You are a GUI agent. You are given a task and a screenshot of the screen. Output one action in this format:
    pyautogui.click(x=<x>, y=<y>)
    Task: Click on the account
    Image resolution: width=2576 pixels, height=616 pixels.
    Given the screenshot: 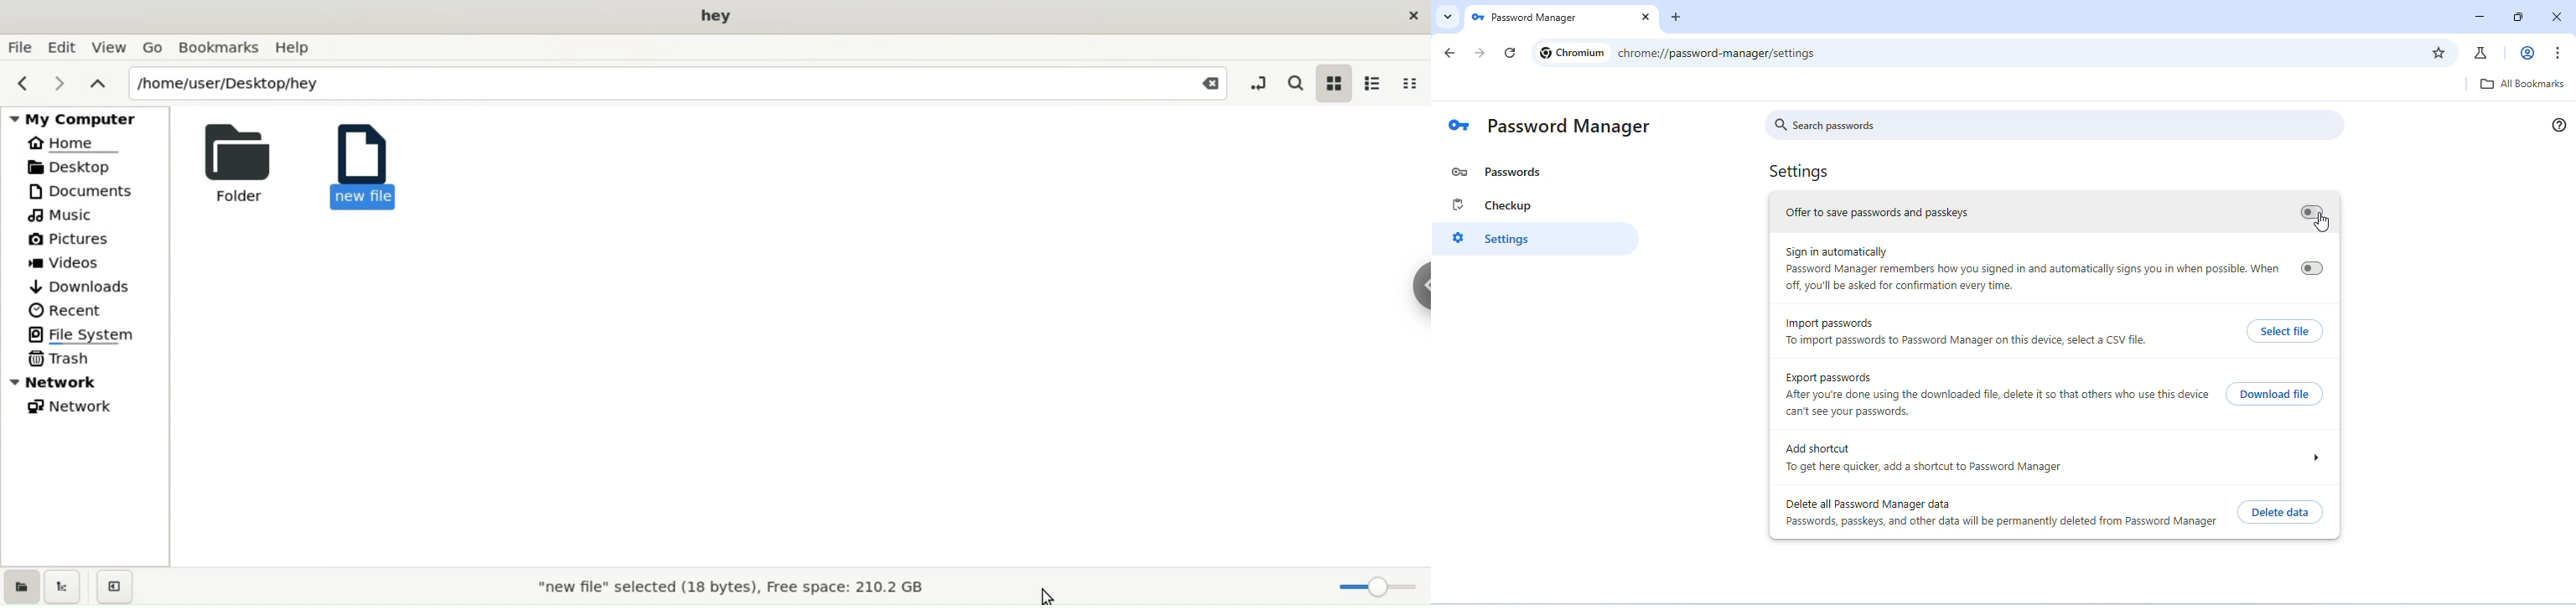 What is the action you would take?
    pyautogui.click(x=2525, y=53)
    